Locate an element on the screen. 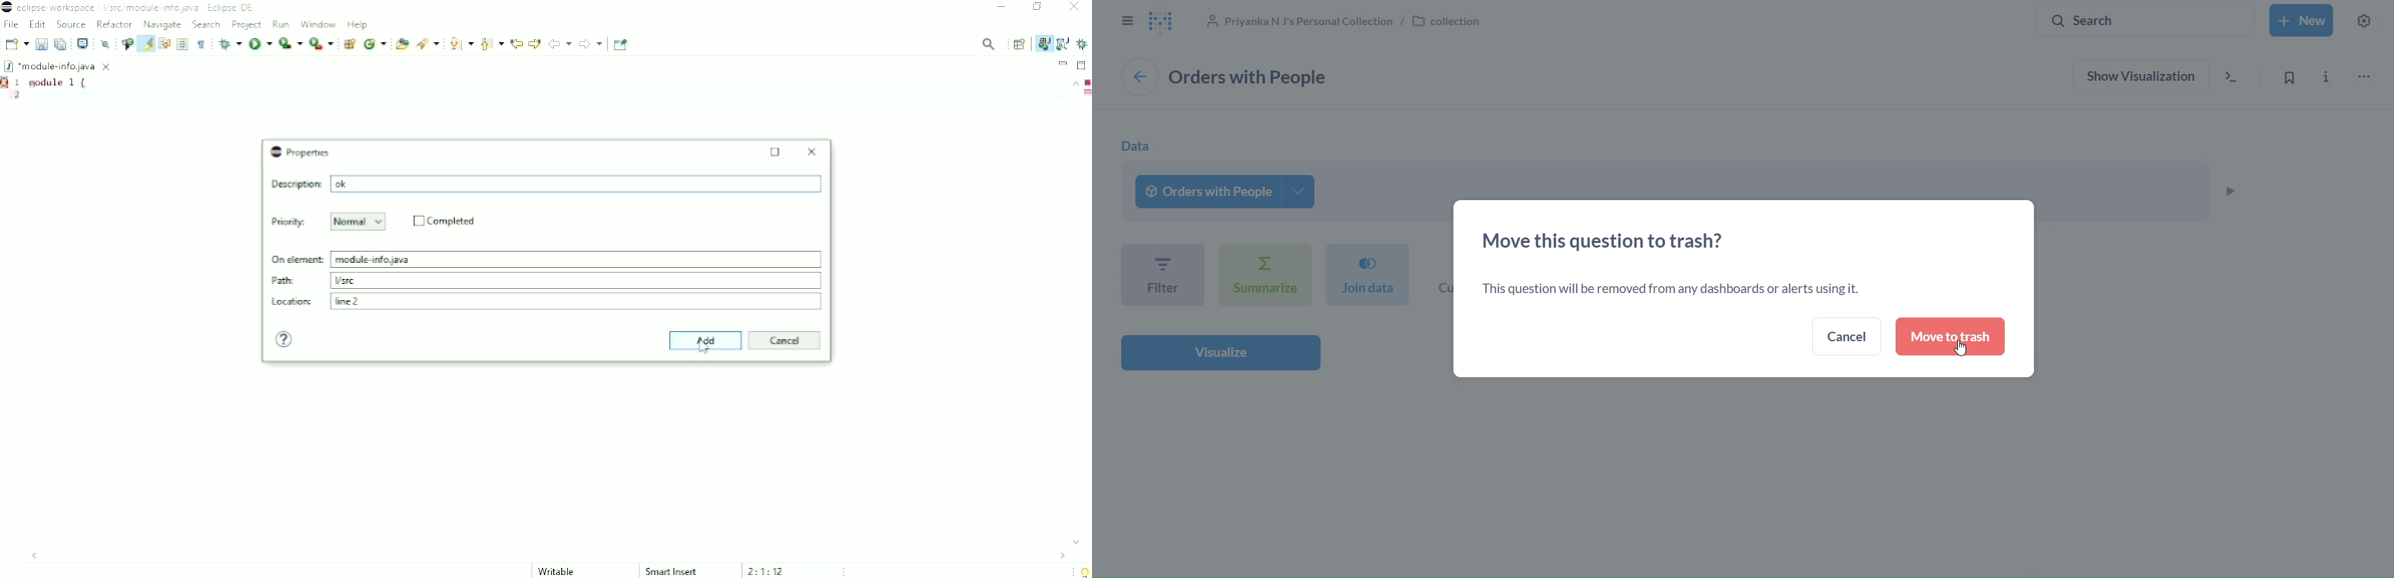 This screenshot has height=588, width=2408. Show whitespace characters is located at coordinates (201, 44).